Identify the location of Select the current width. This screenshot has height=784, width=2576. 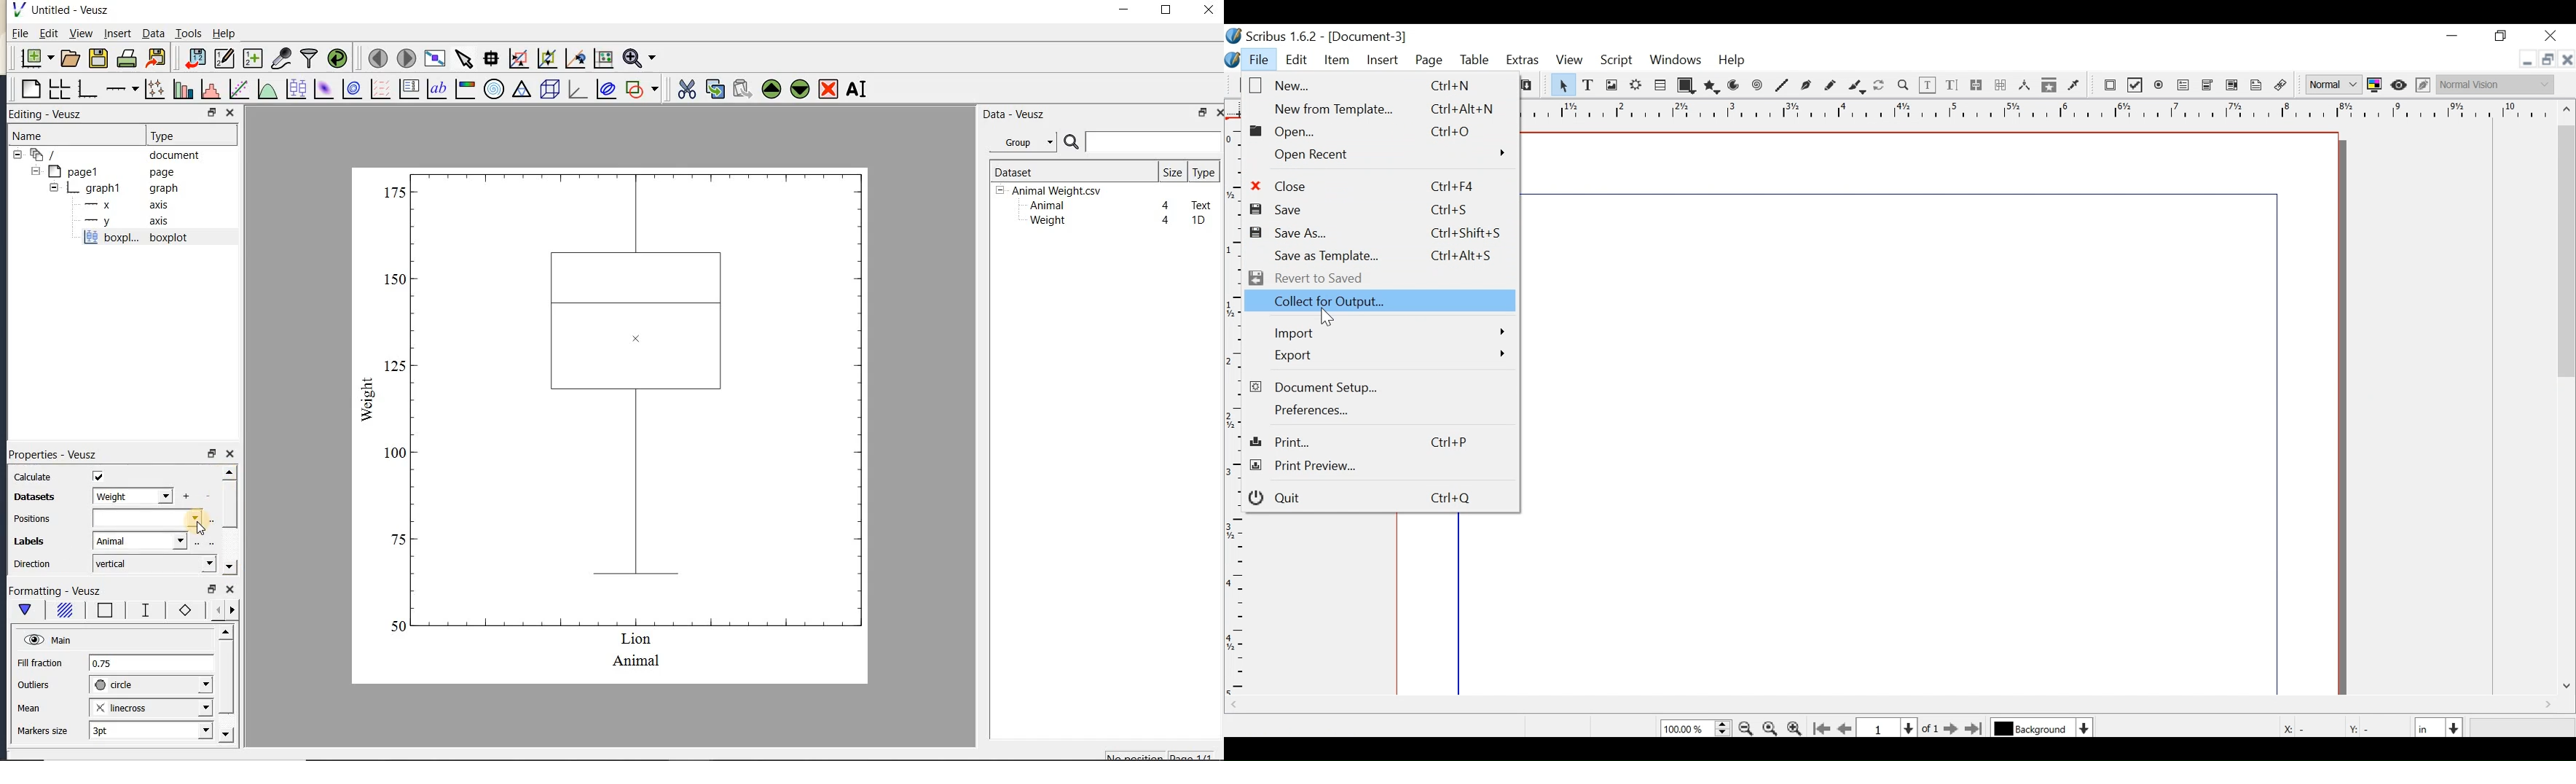
(2429, 726).